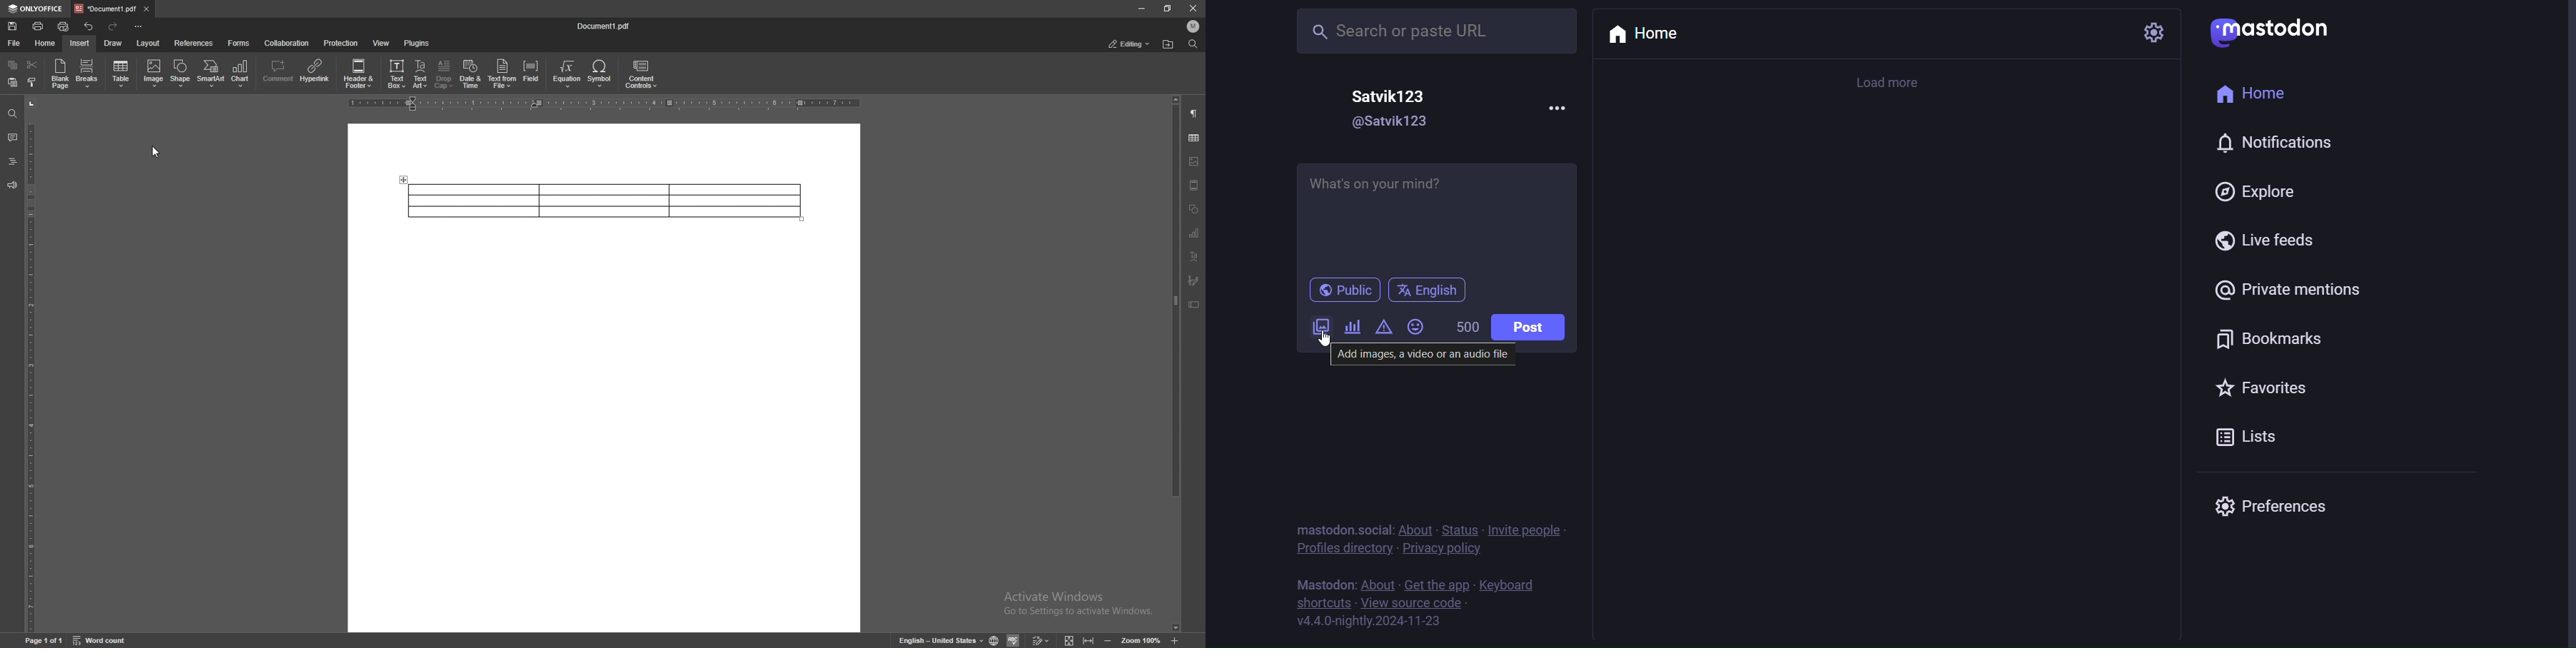  Describe the element at coordinates (604, 201) in the screenshot. I see `table` at that location.